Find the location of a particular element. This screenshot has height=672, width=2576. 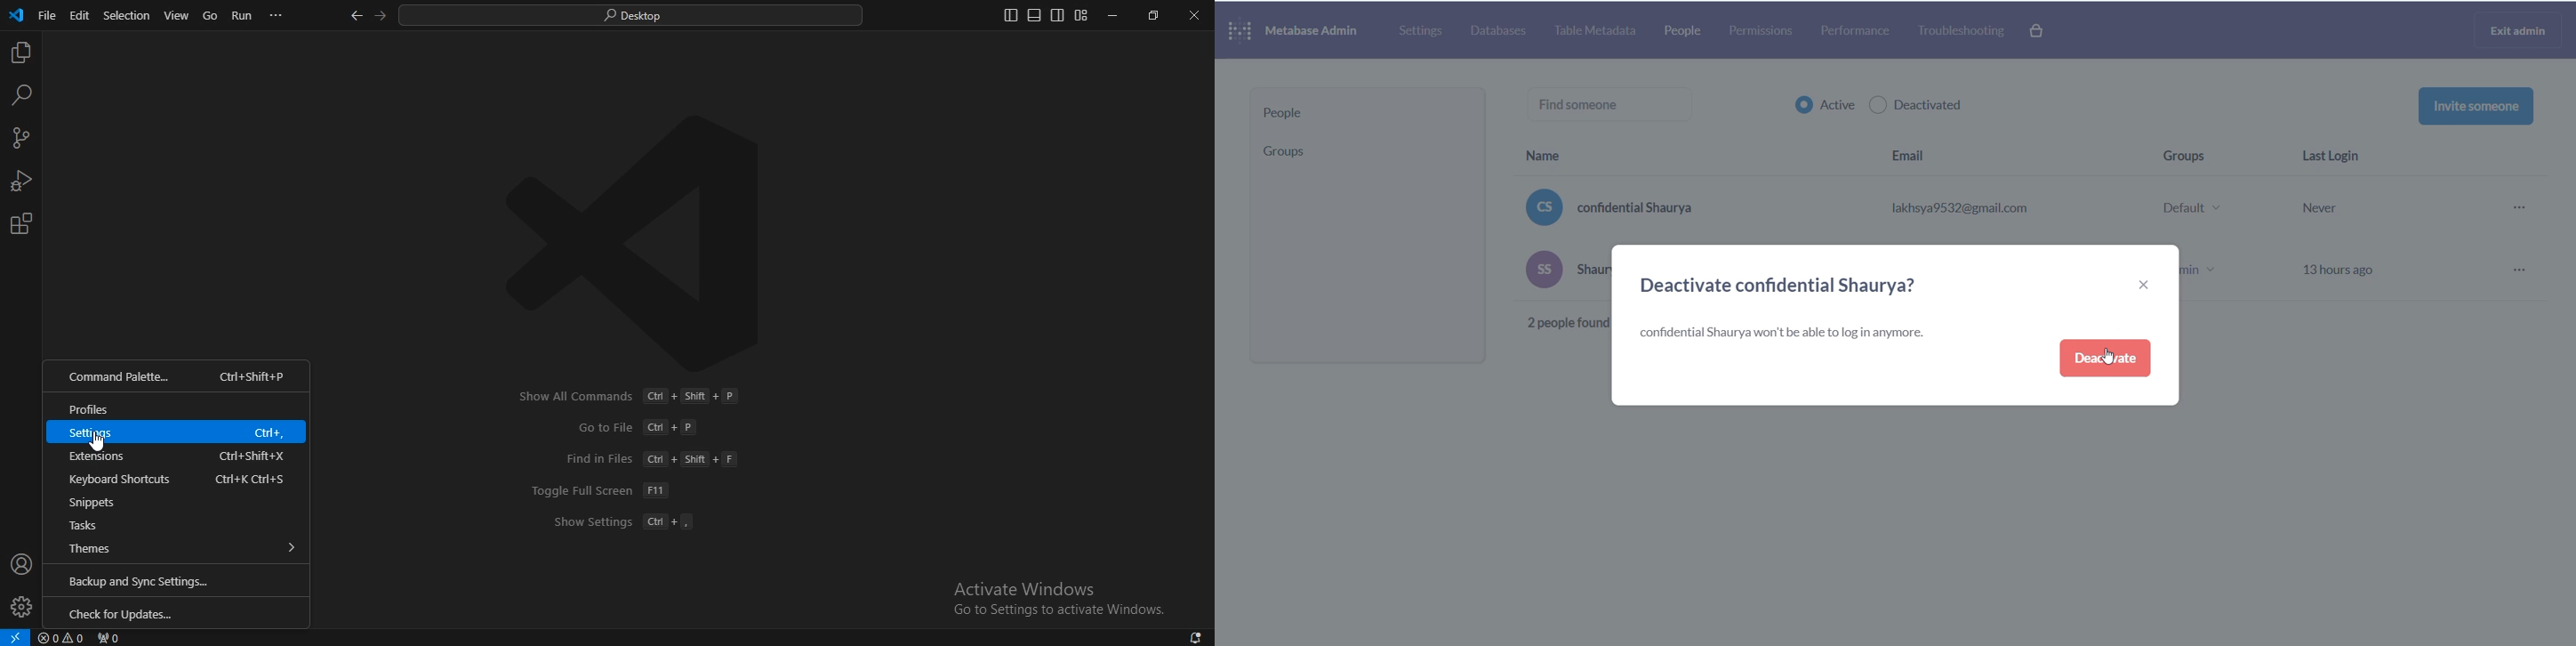

deactivate is located at coordinates (2106, 359).